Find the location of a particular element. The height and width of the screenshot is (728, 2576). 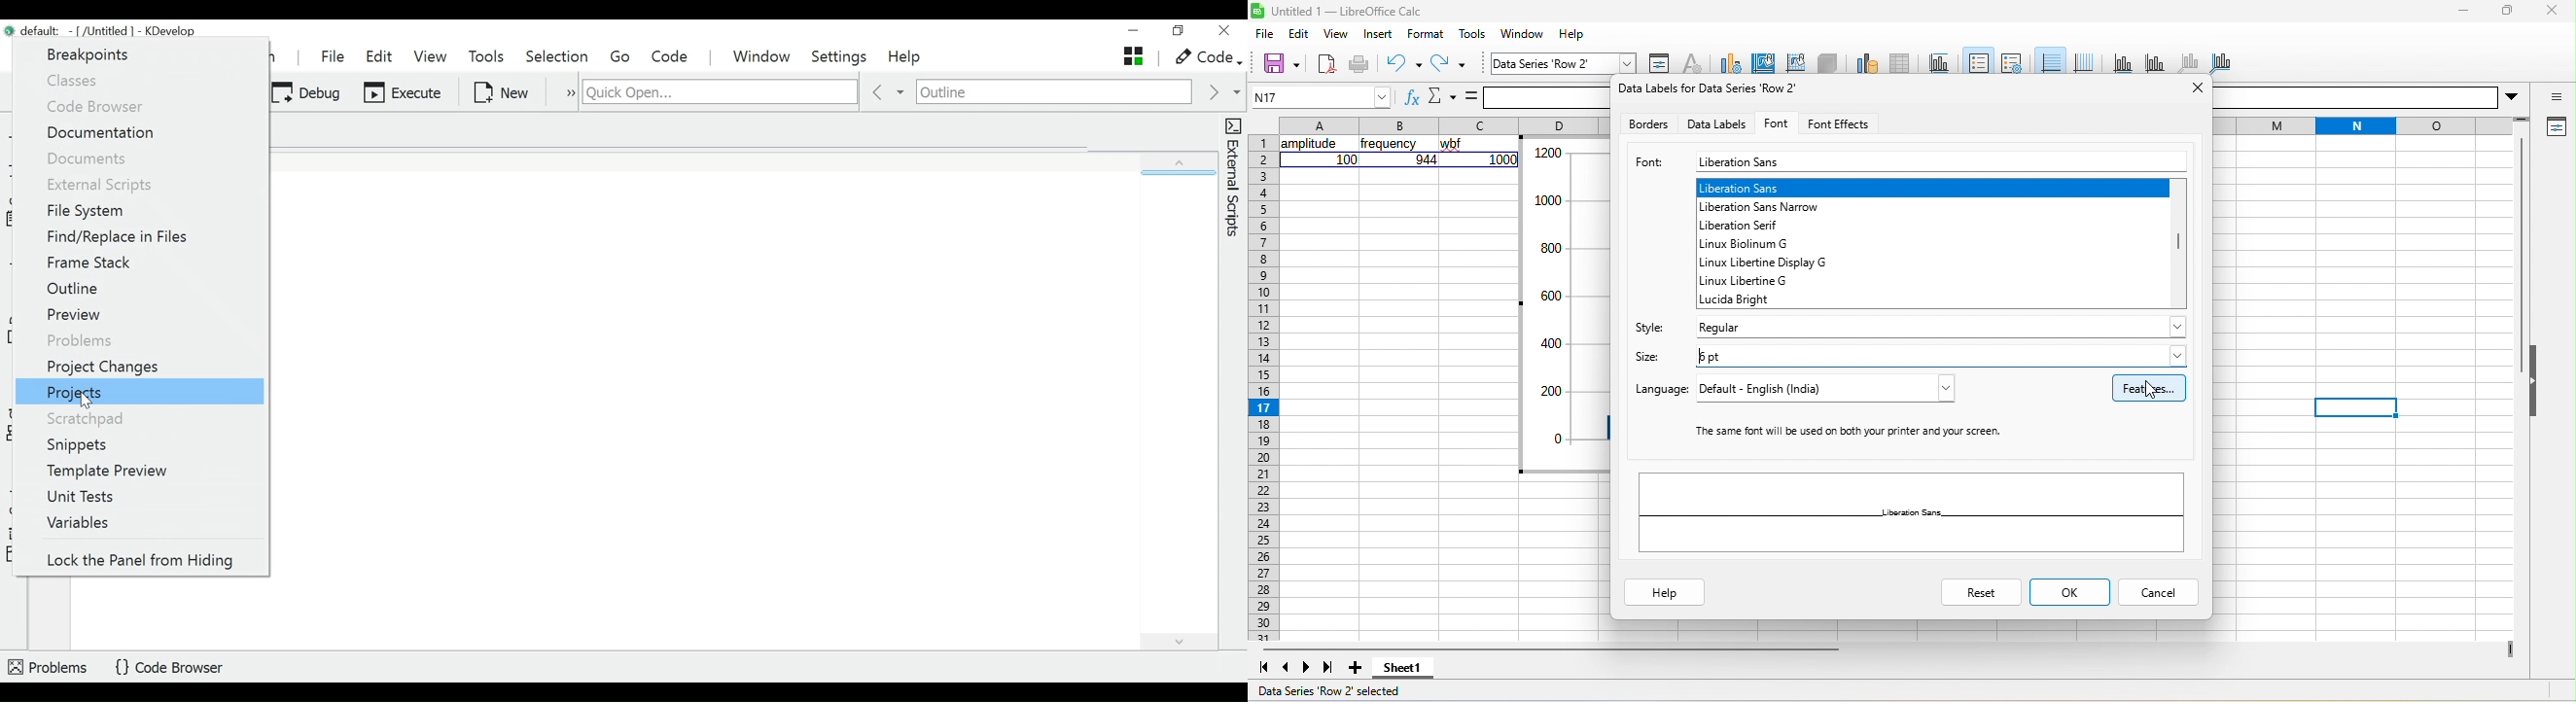

wbf is located at coordinates (1456, 145).